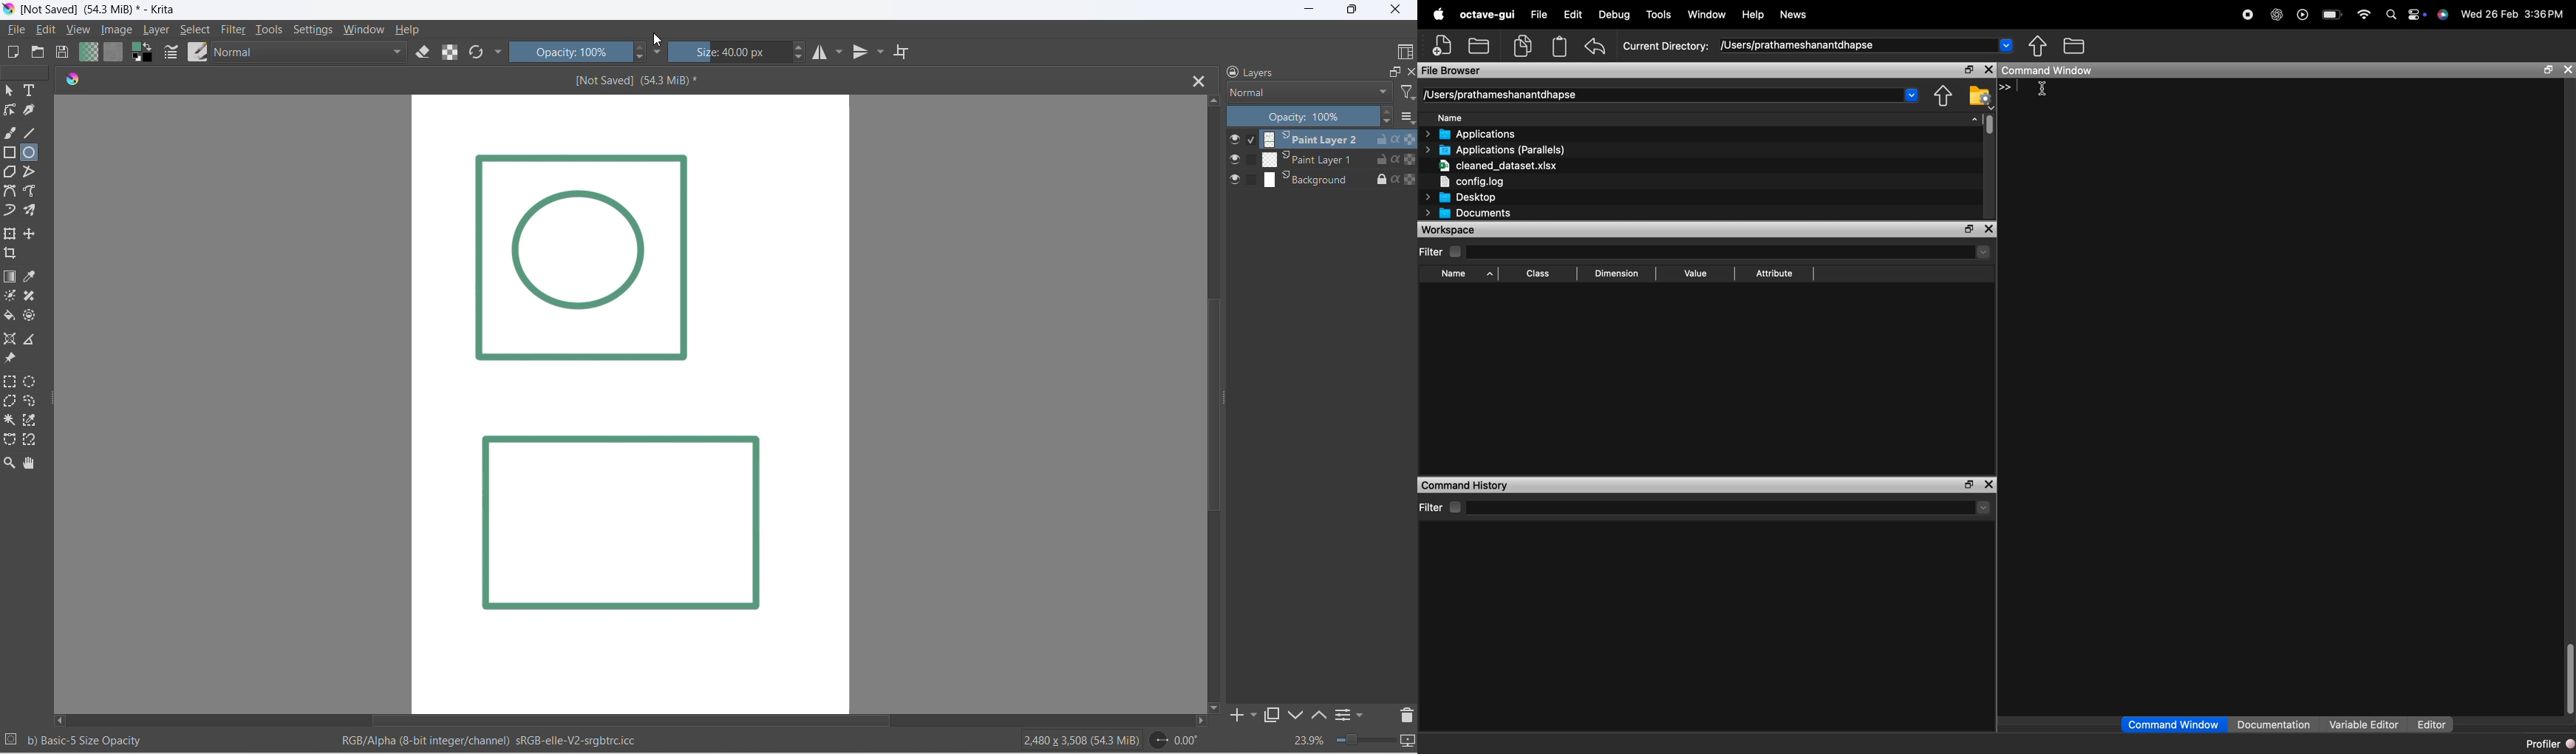 The height and width of the screenshot is (756, 2576). Describe the element at coordinates (2073, 46) in the screenshot. I see `One directory up` at that location.